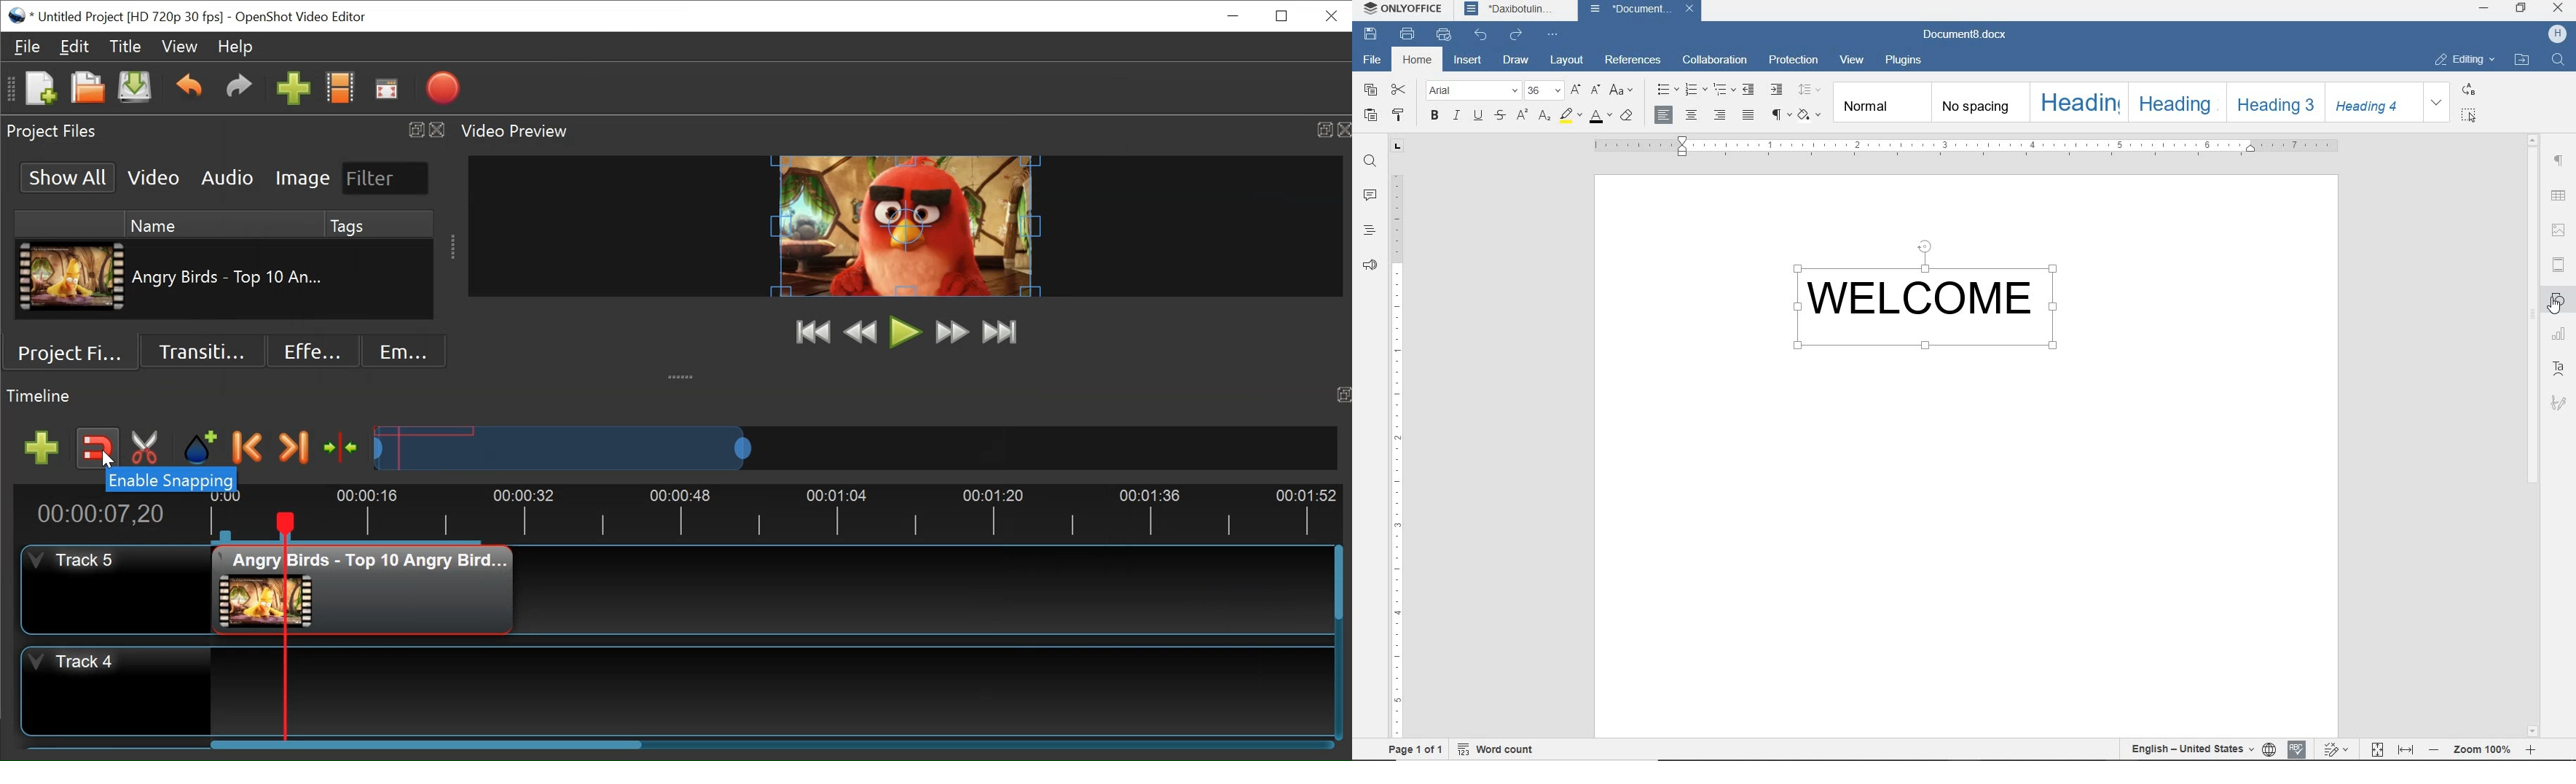 The height and width of the screenshot is (784, 2576). I want to click on NORMAL, so click(1883, 101).